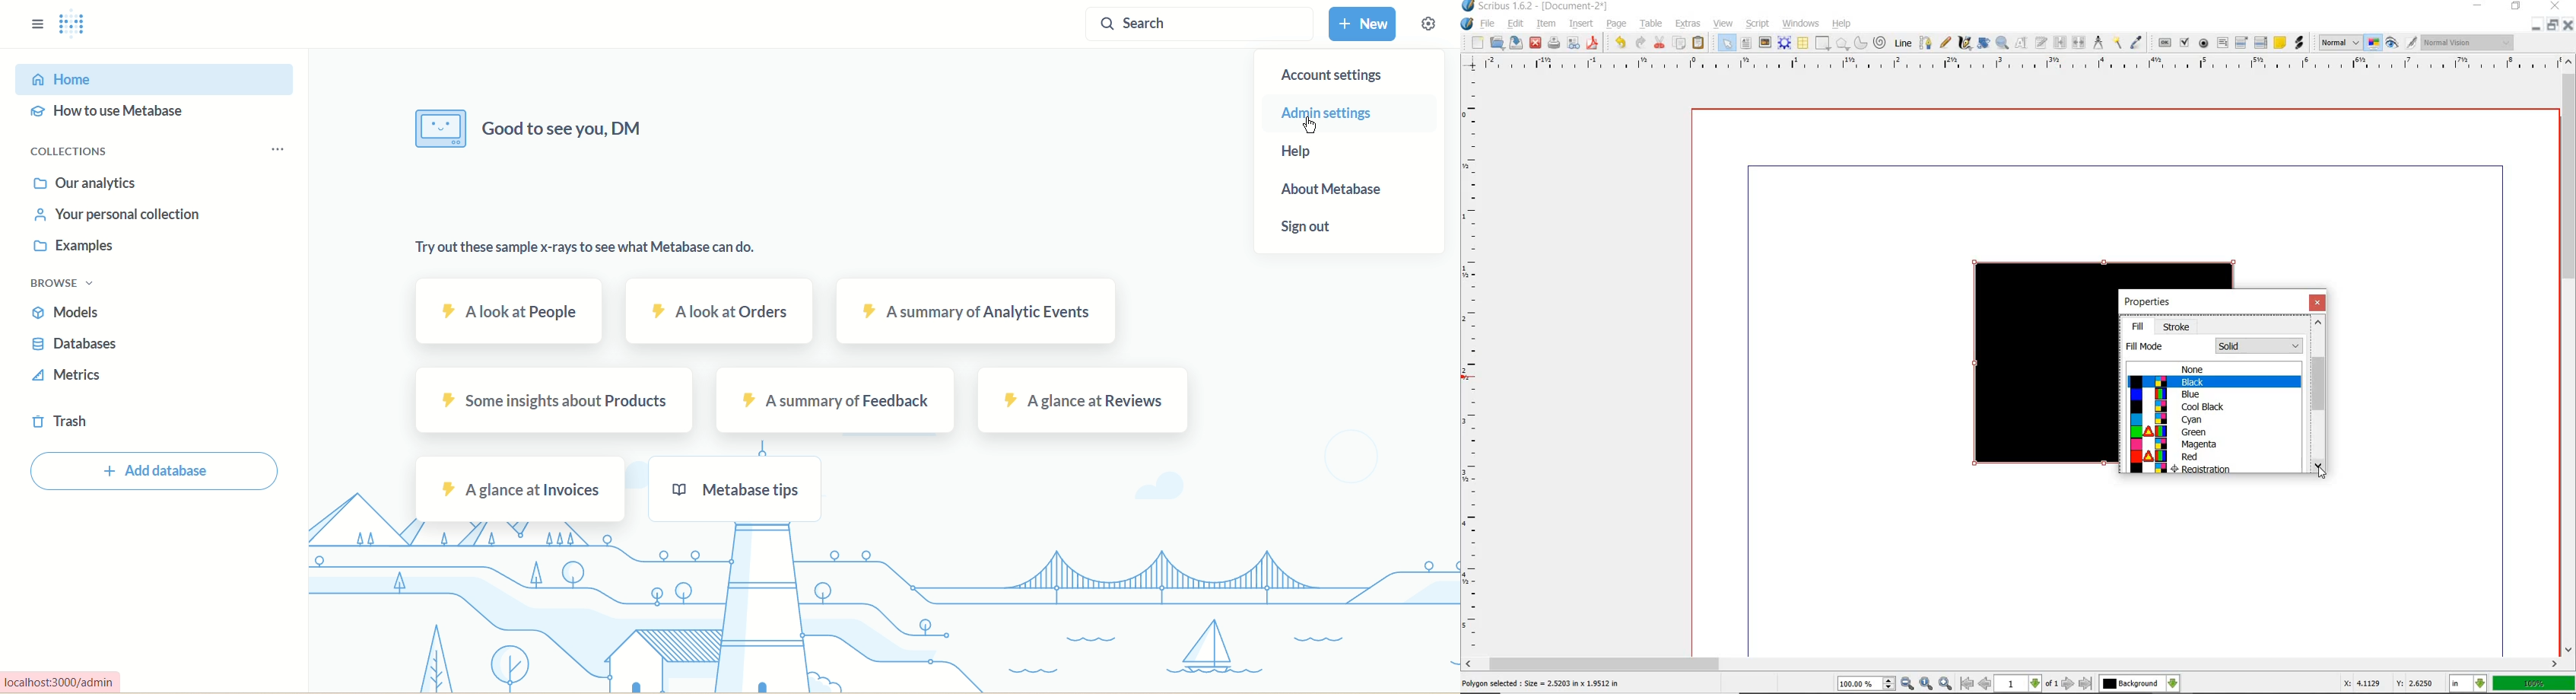 Image resolution: width=2576 pixels, height=700 pixels. I want to click on bezier curve, so click(1926, 43).